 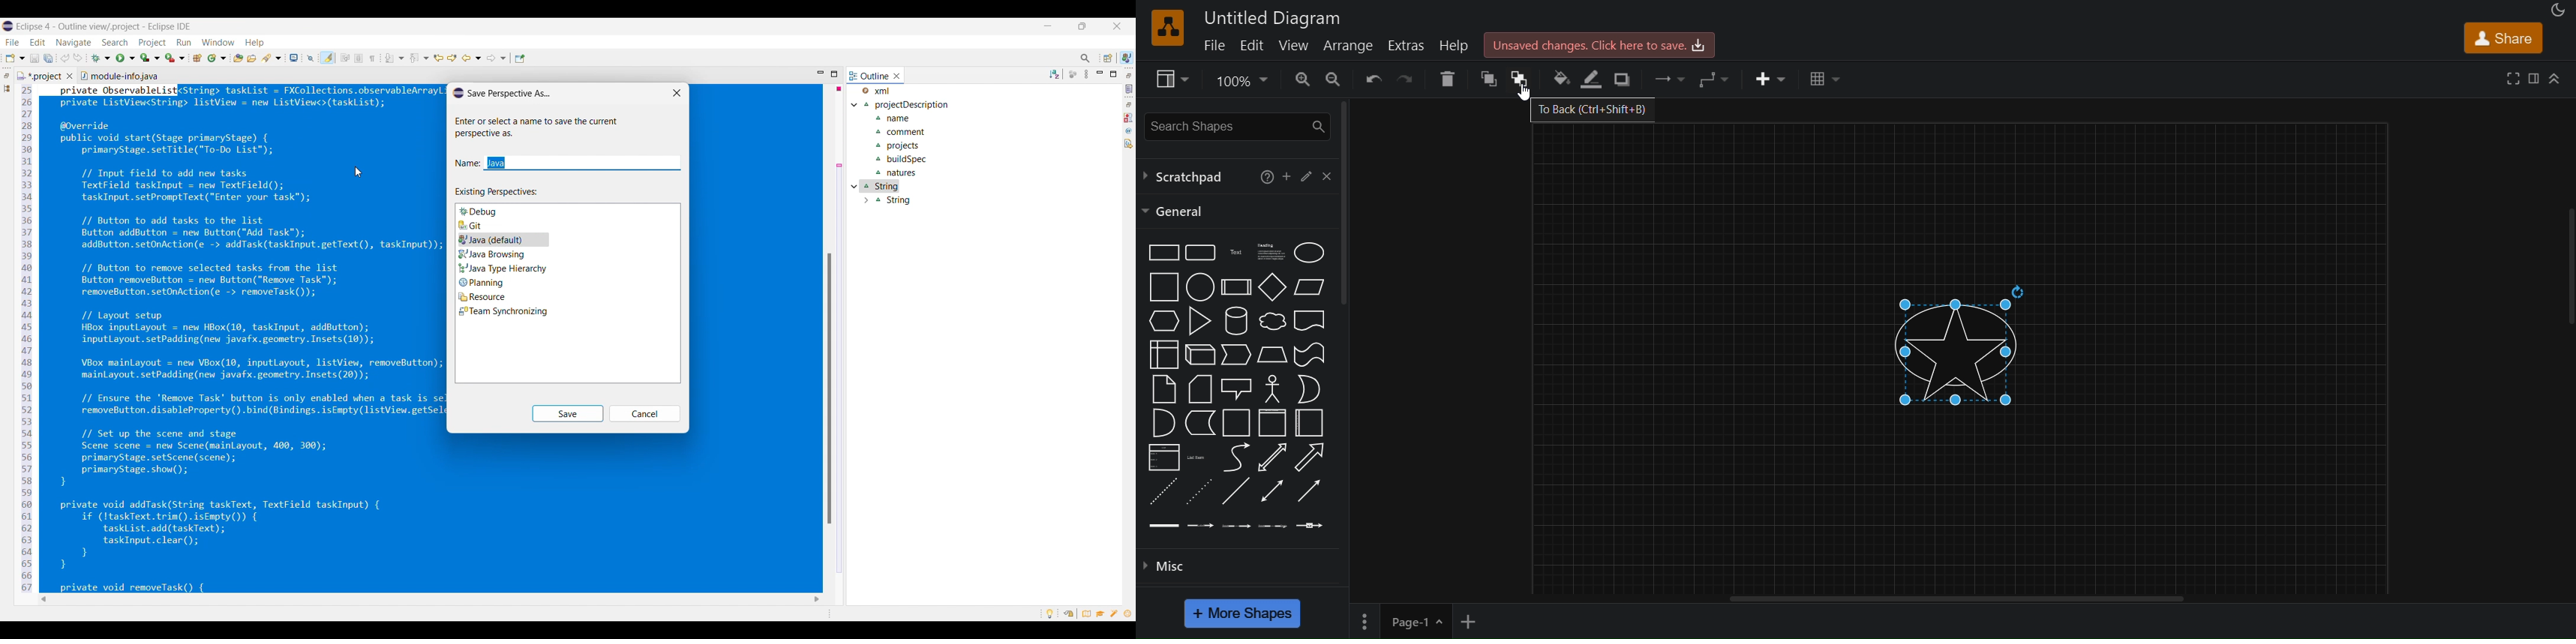 I want to click on rectangle, so click(x=1161, y=251).